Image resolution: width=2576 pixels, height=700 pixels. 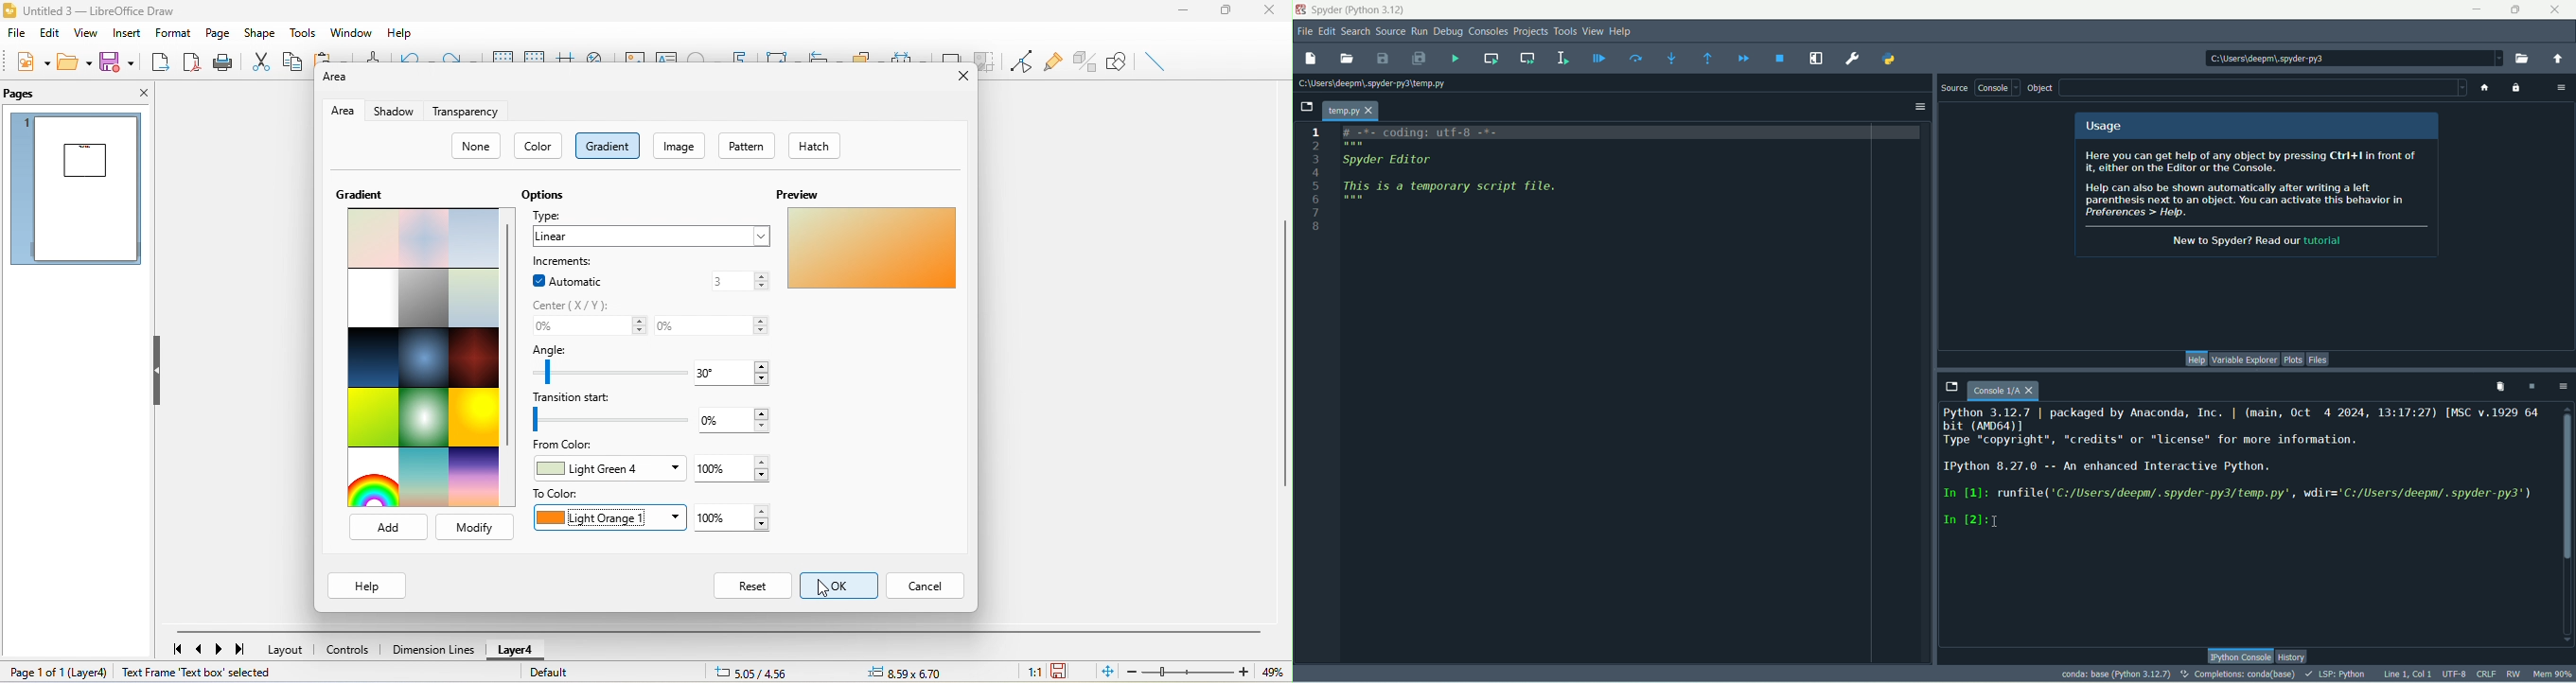 What do you see at coordinates (87, 33) in the screenshot?
I see `view` at bounding box center [87, 33].